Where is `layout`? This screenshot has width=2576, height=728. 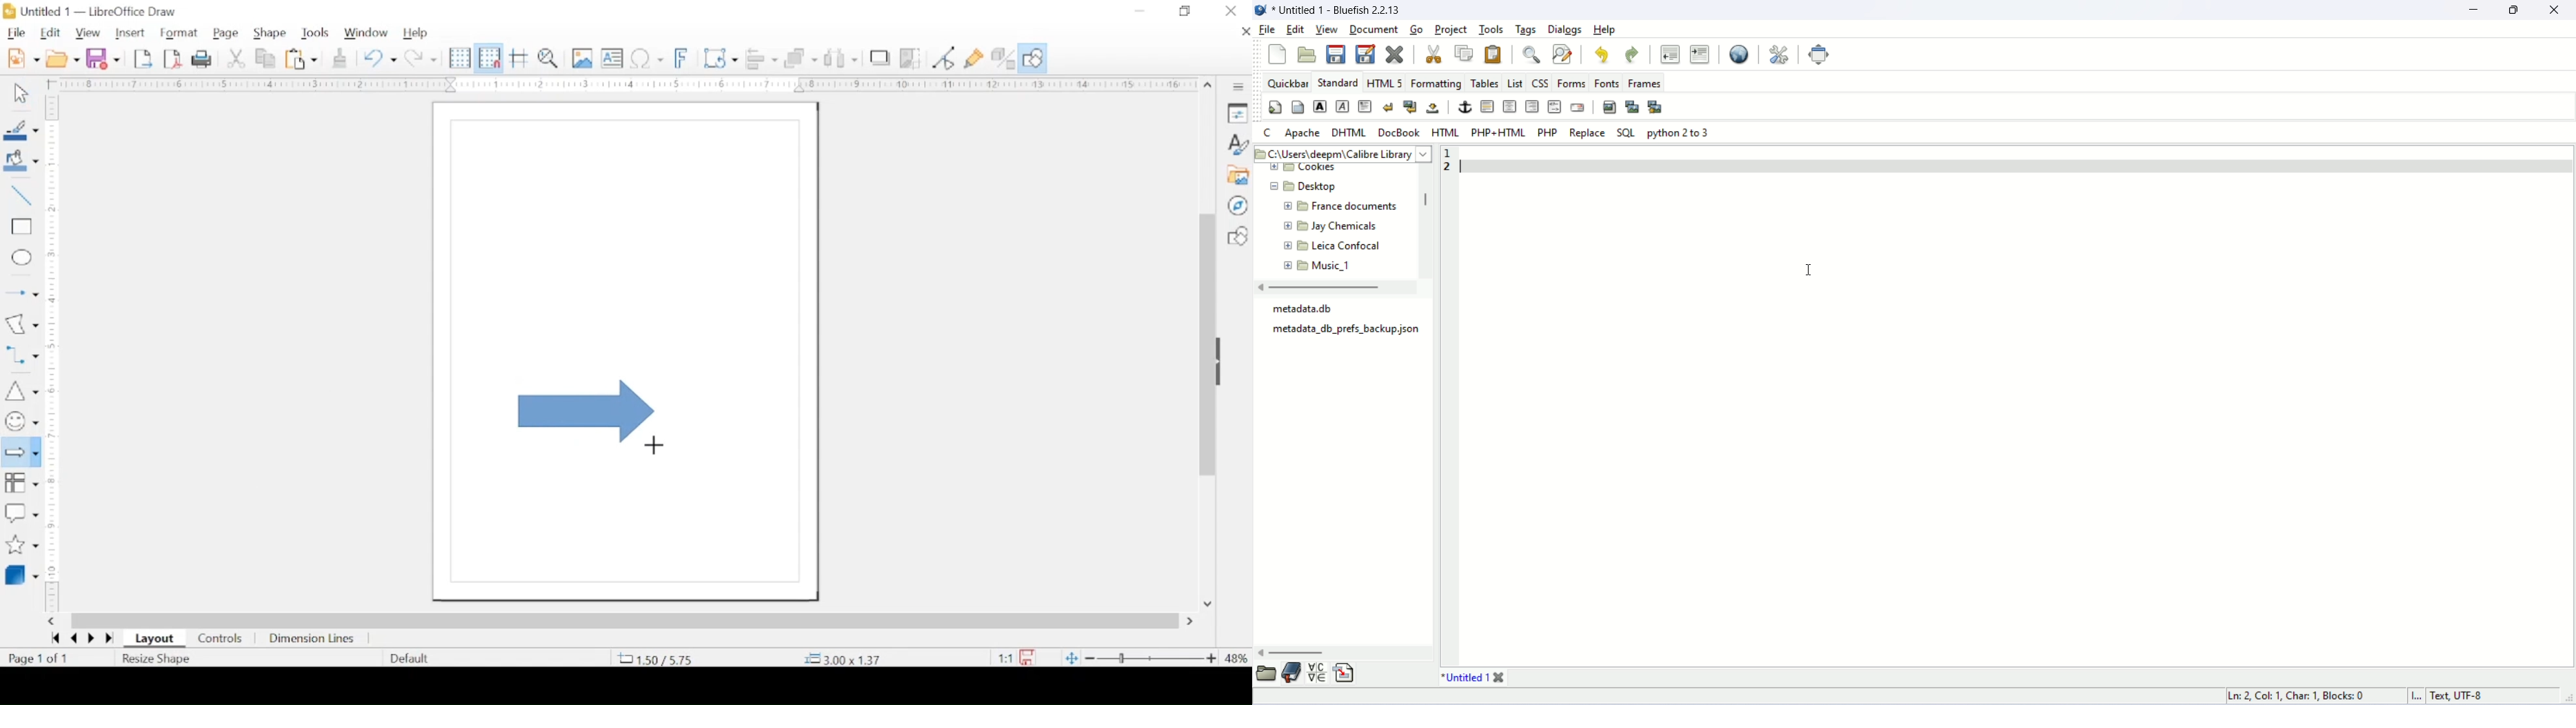
layout is located at coordinates (155, 639).